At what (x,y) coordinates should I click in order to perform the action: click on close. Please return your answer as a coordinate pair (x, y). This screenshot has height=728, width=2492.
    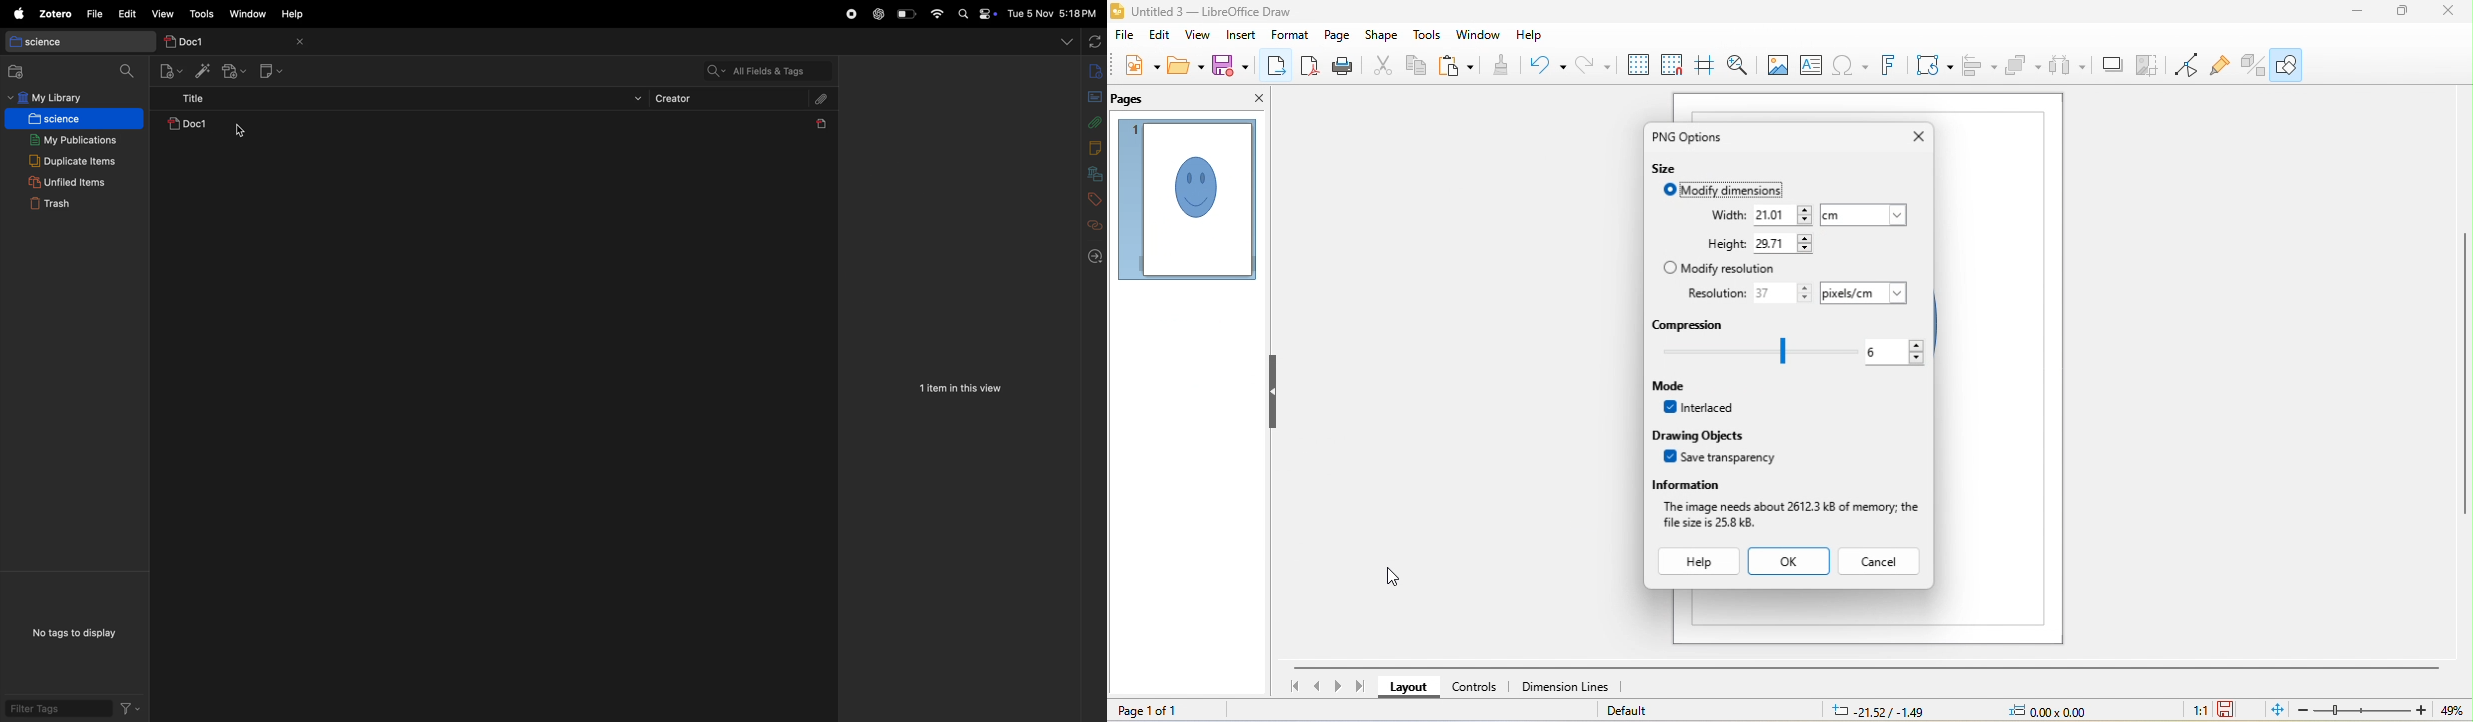
    Looking at the image, I should click on (1918, 136).